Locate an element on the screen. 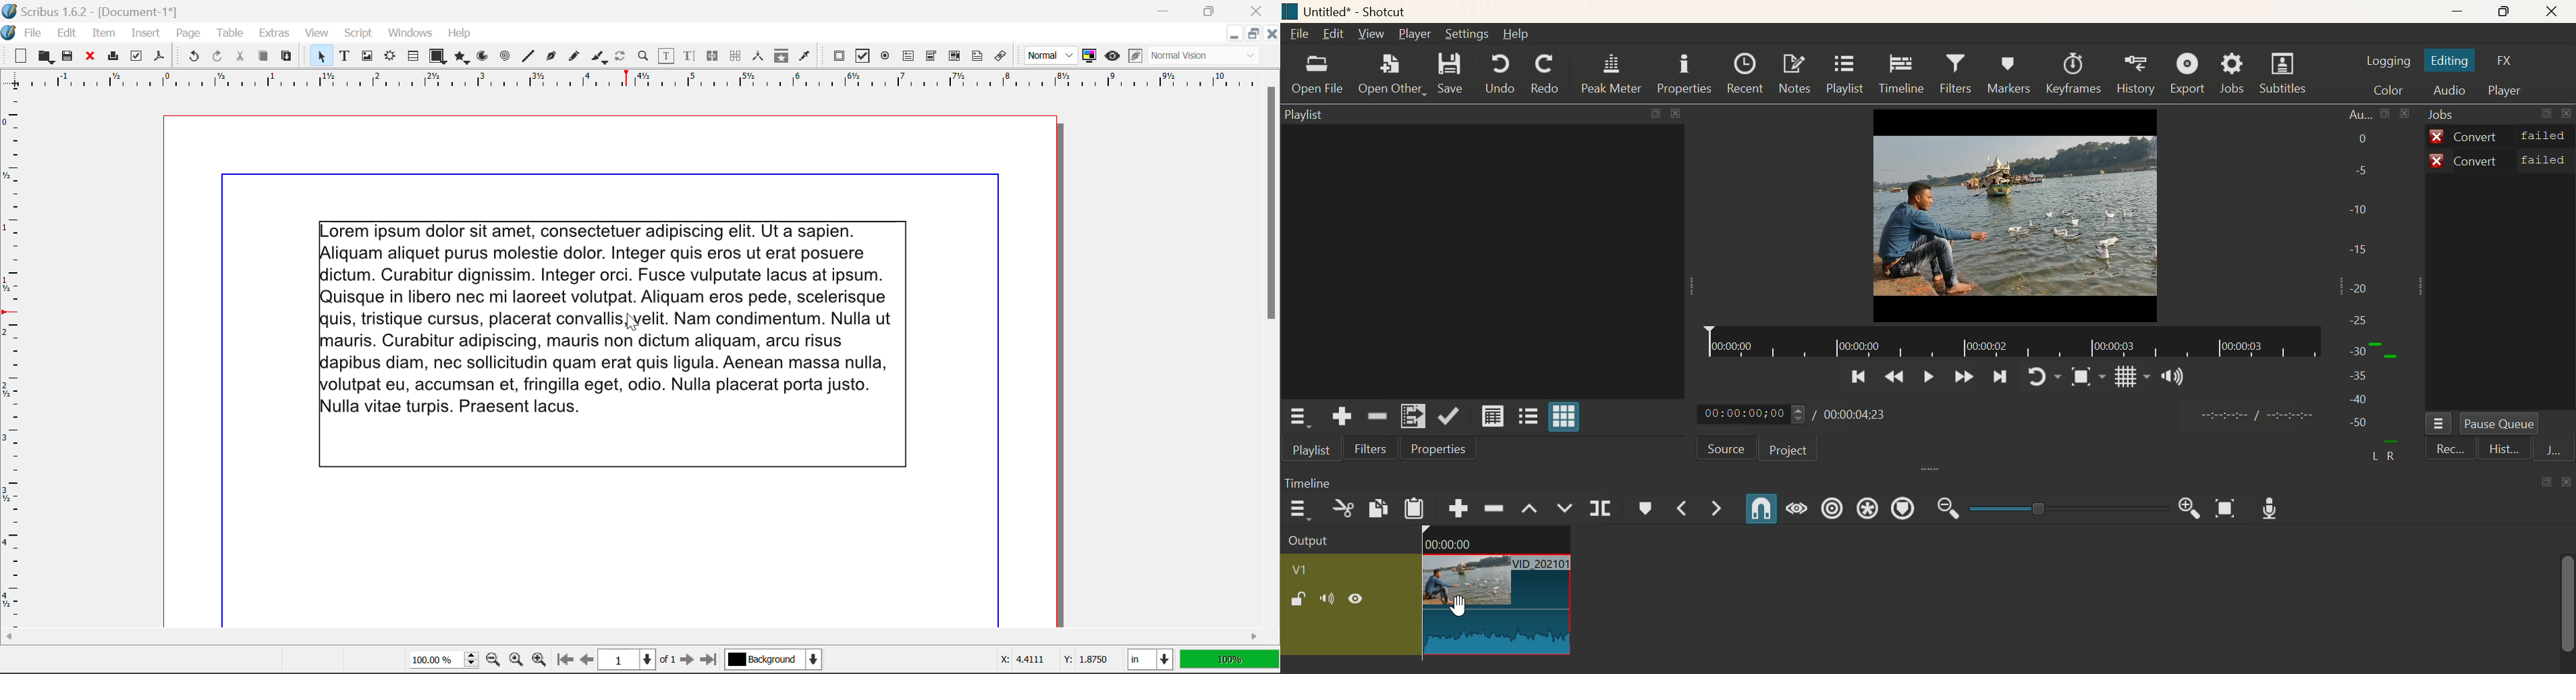  Render Frame is located at coordinates (389, 57).